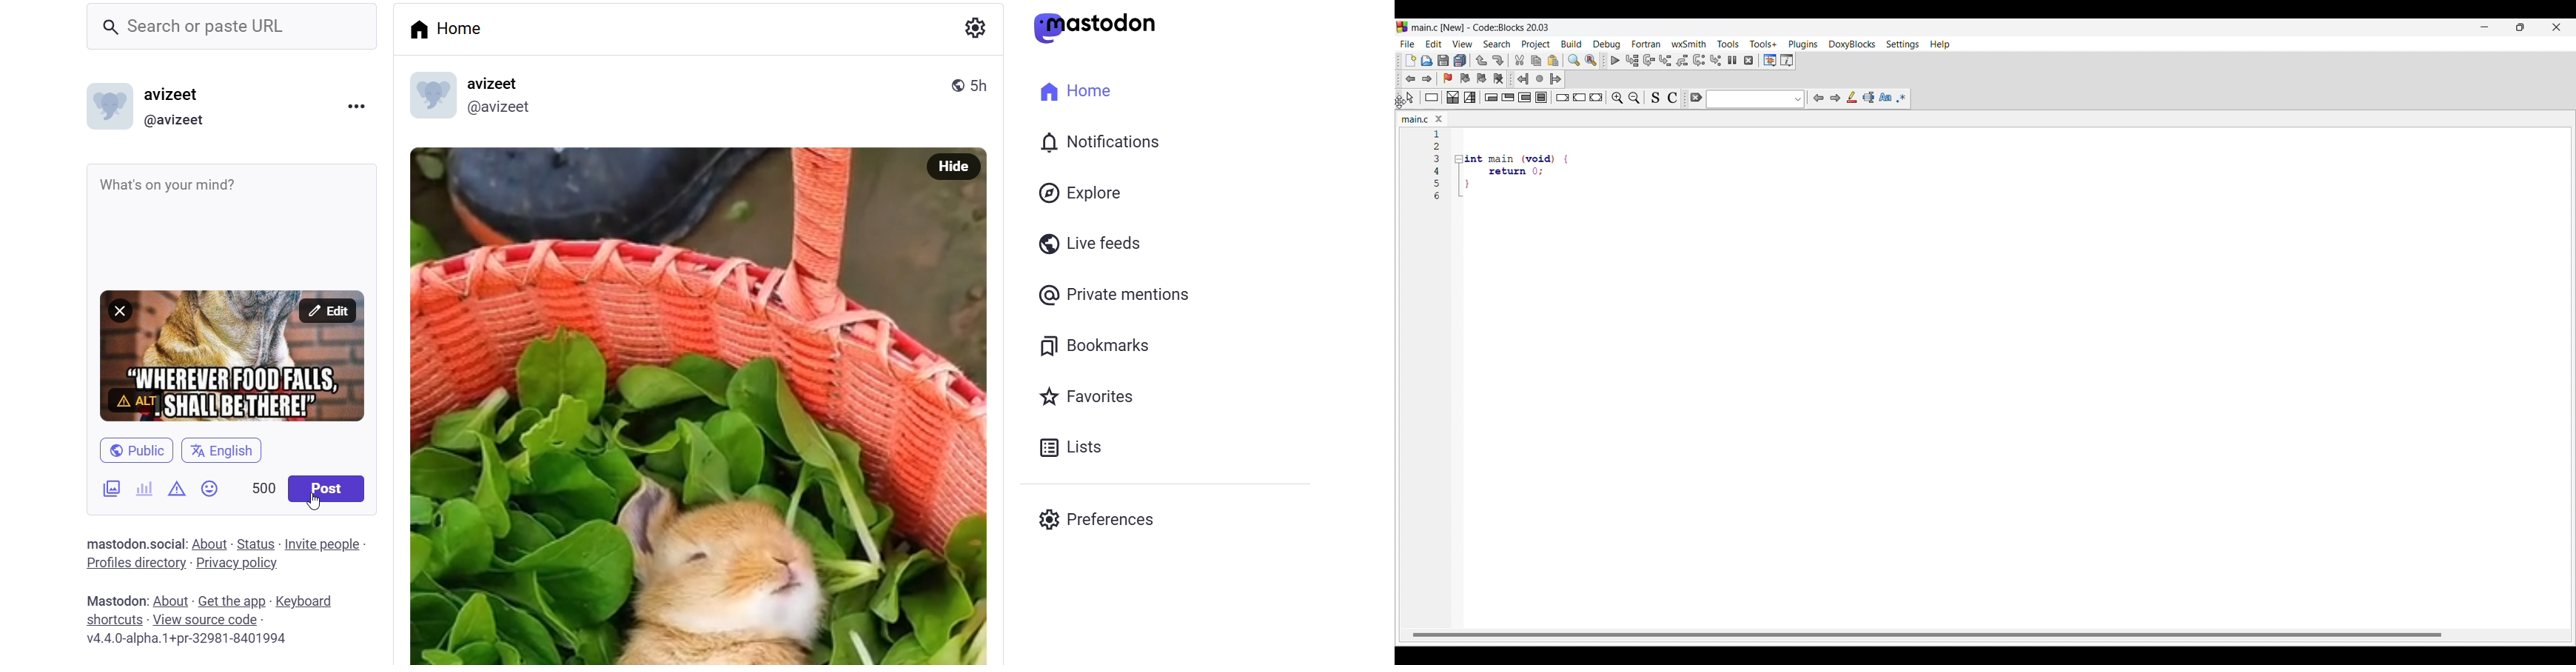  What do you see at coordinates (167, 544) in the screenshot?
I see `social` at bounding box center [167, 544].